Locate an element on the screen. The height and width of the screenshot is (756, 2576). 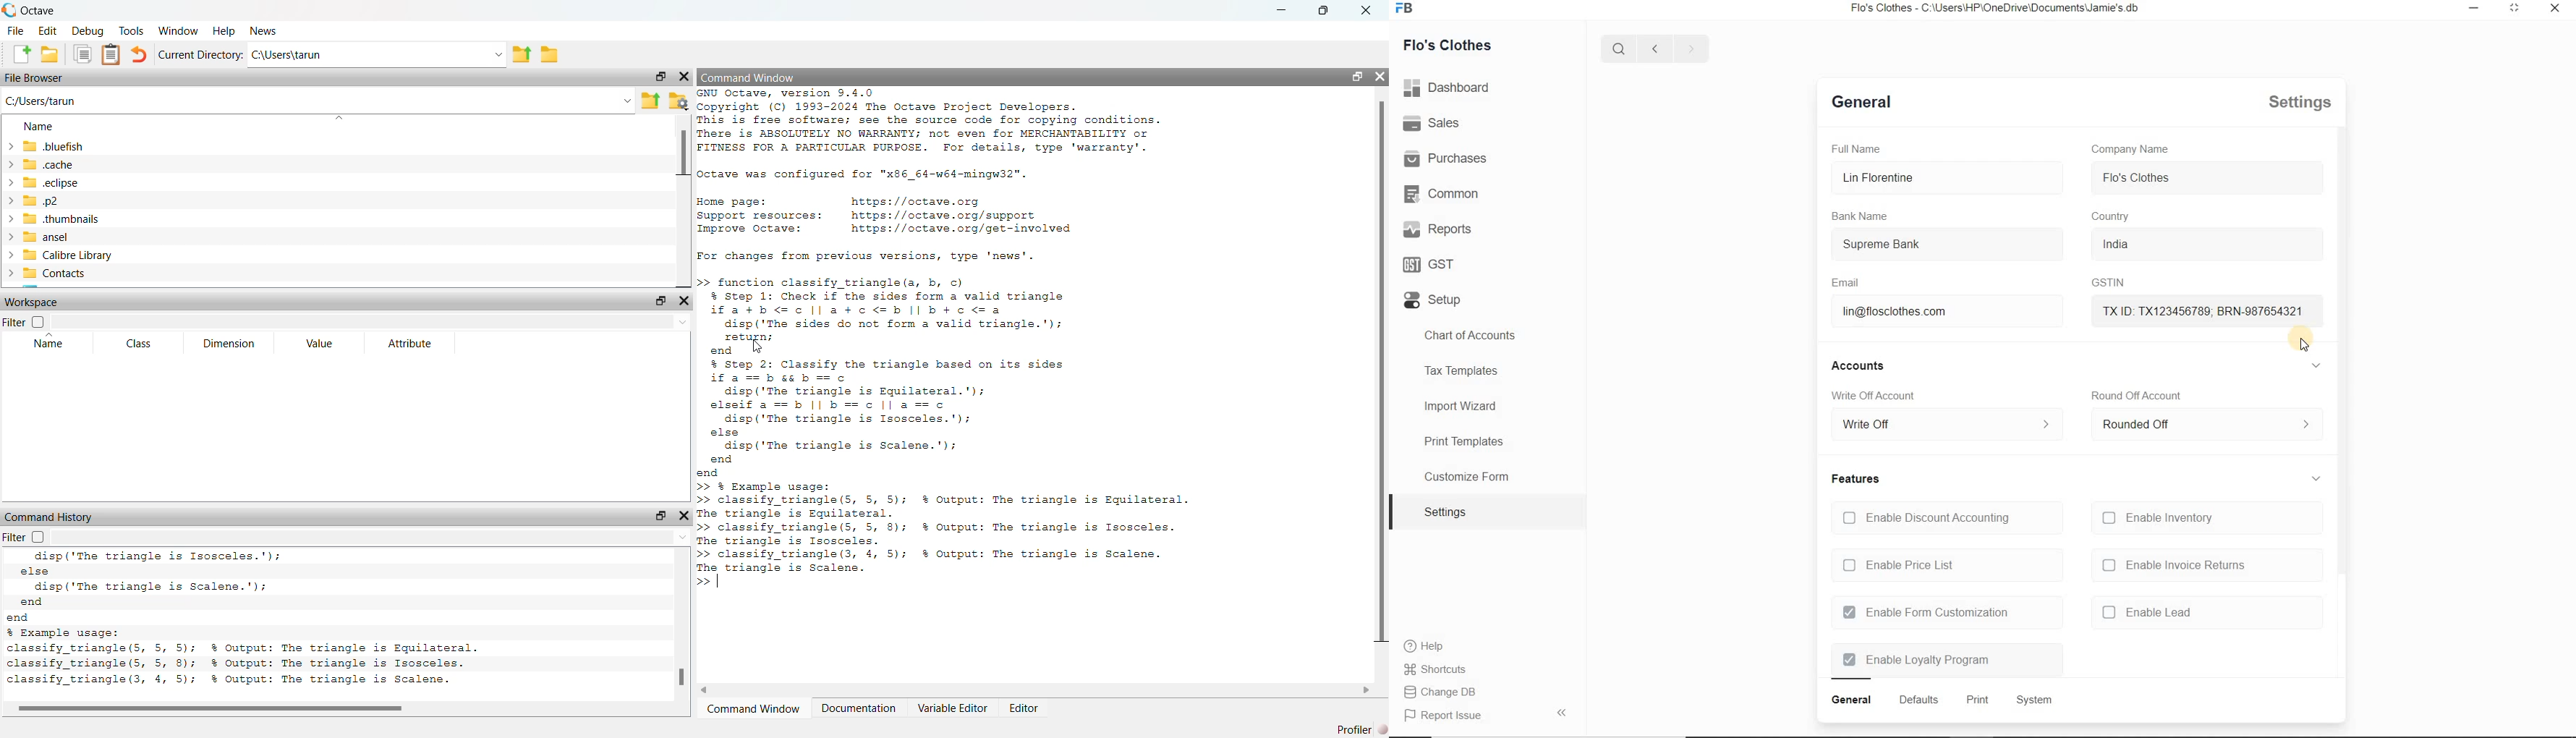
settings is located at coordinates (2294, 103).